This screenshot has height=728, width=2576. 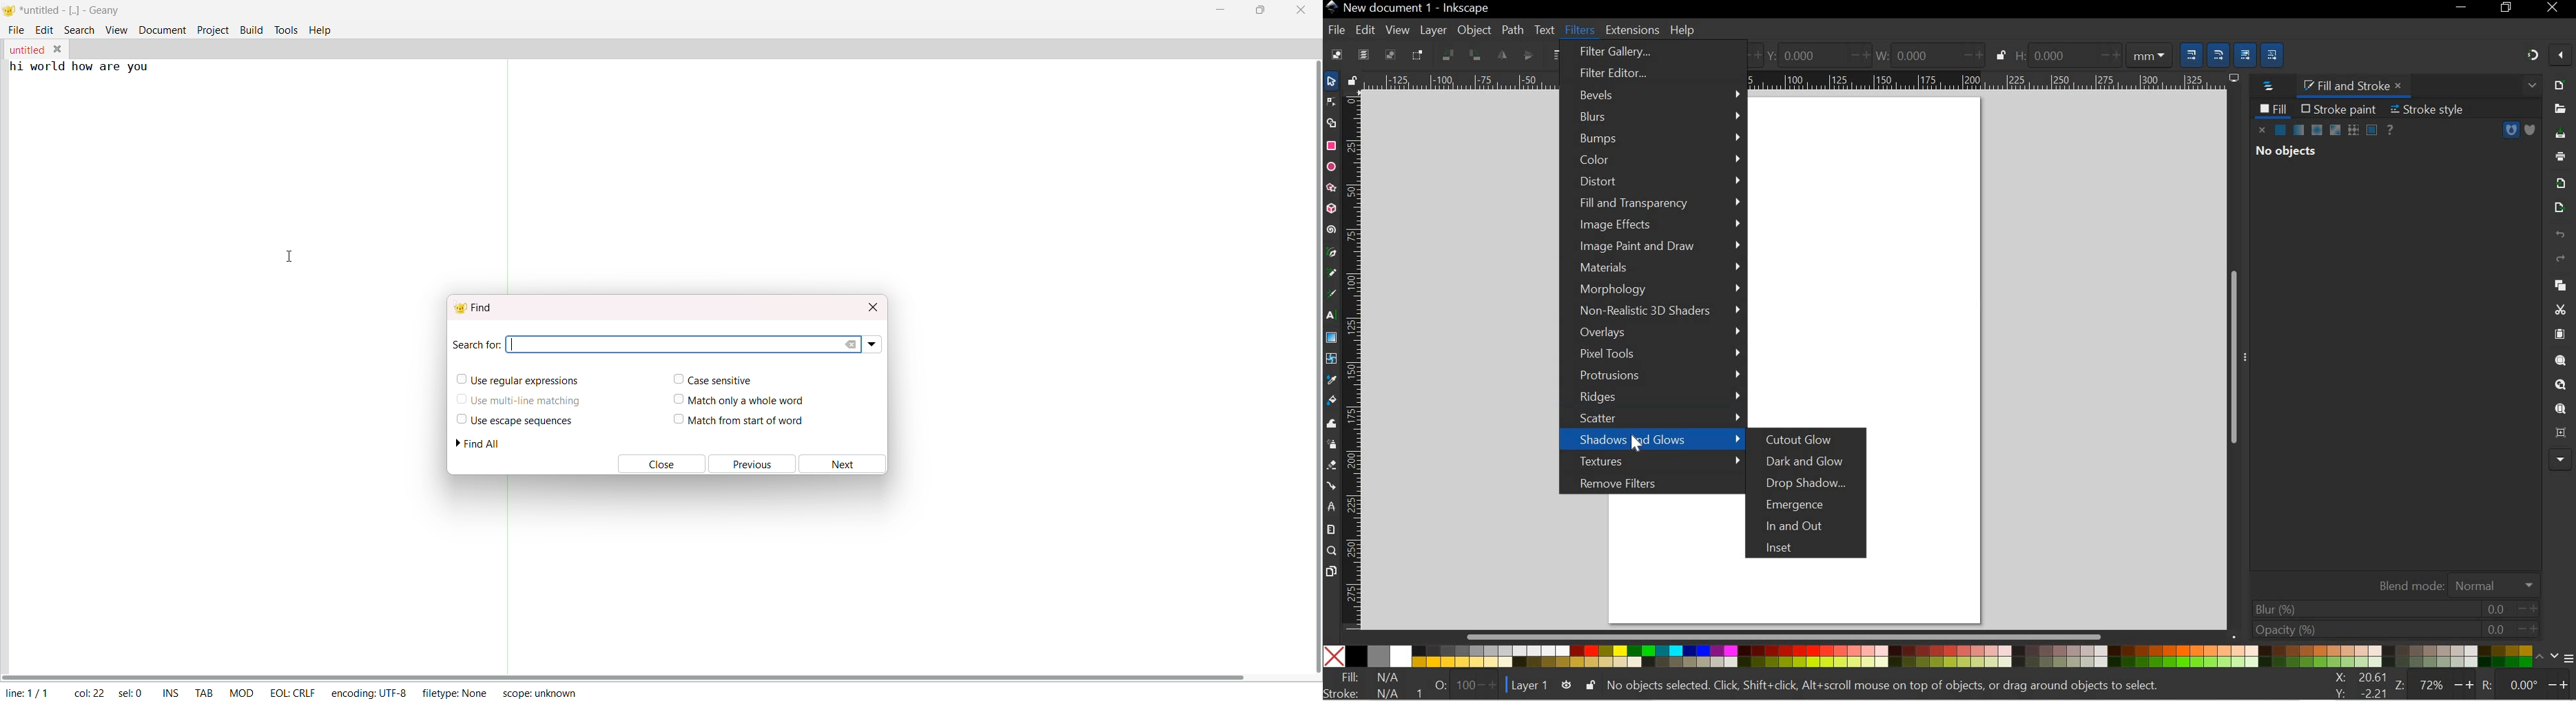 What do you see at coordinates (2511, 130) in the screenshot?
I see `PATH` at bounding box center [2511, 130].